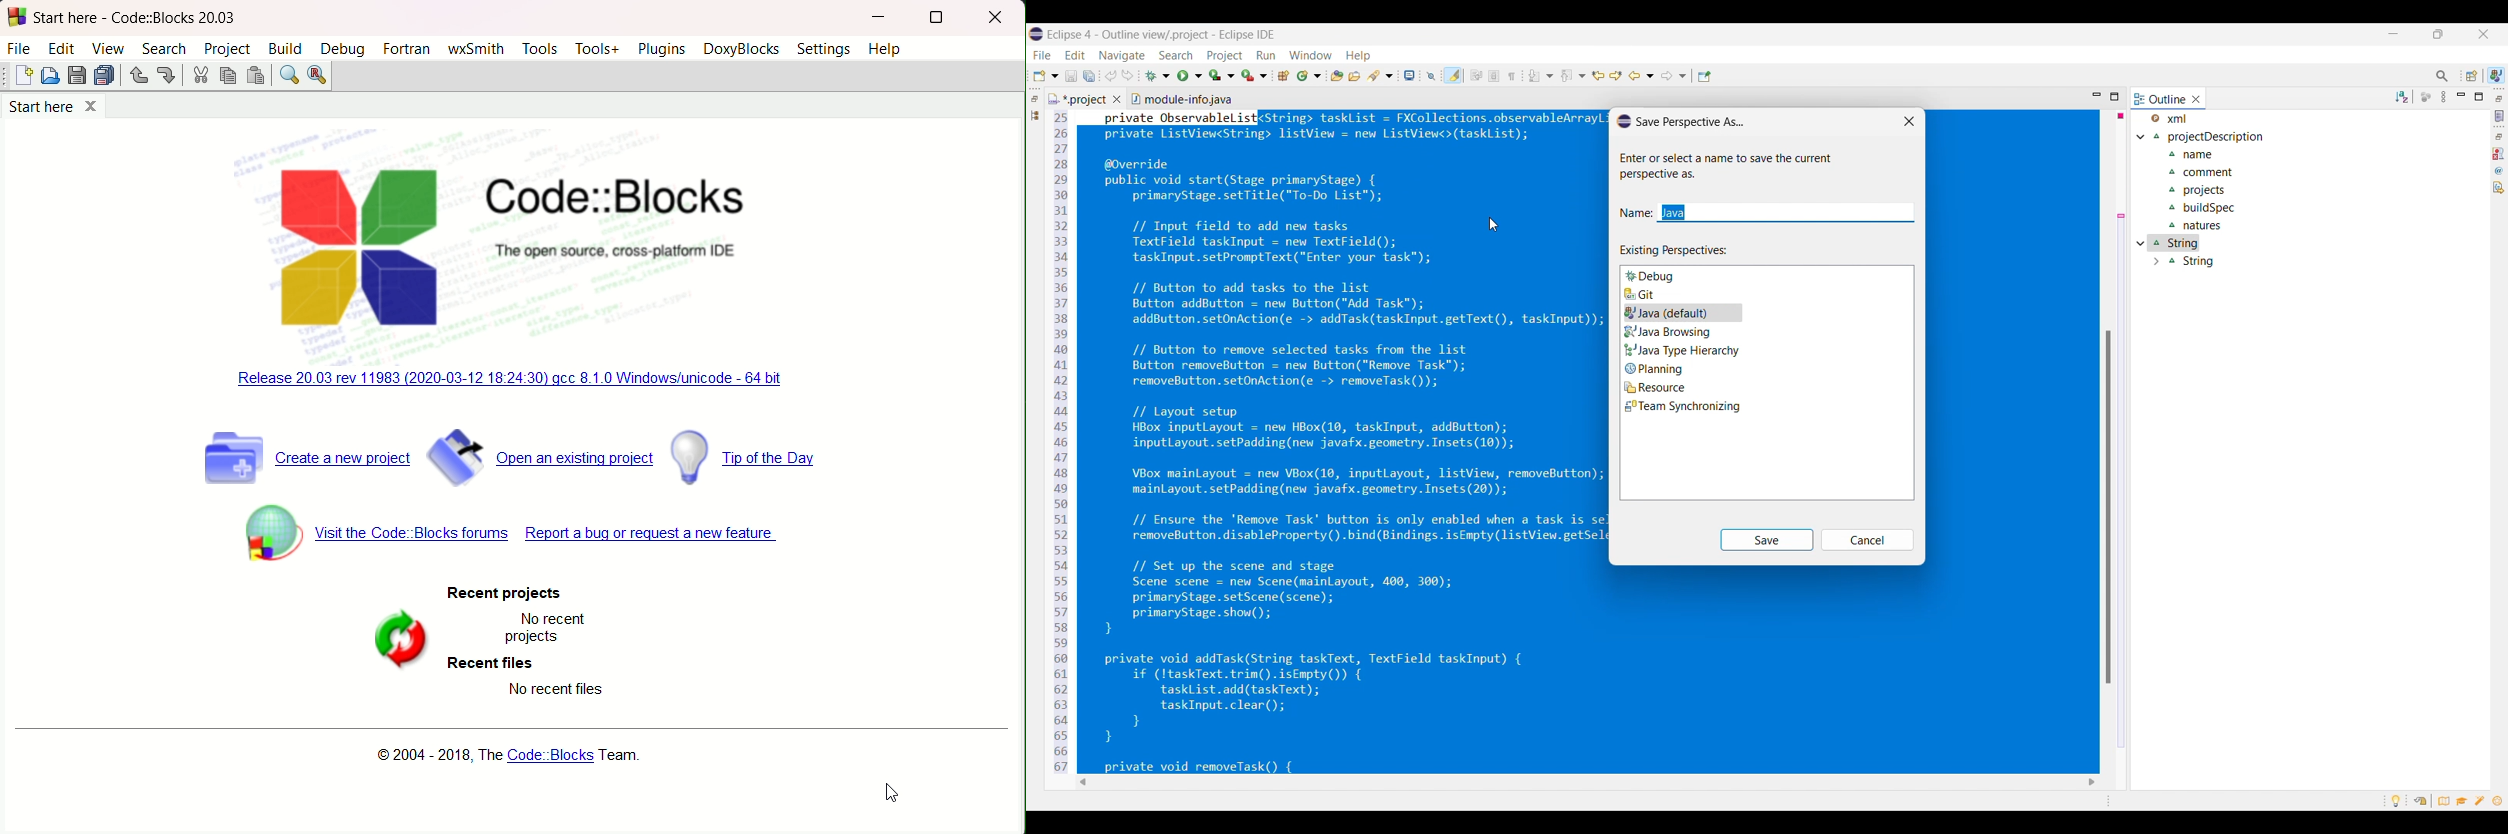 This screenshot has height=840, width=2520. What do you see at coordinates (225, 49) in the screenshot?
I see `project` at bounding box center [225, 49].